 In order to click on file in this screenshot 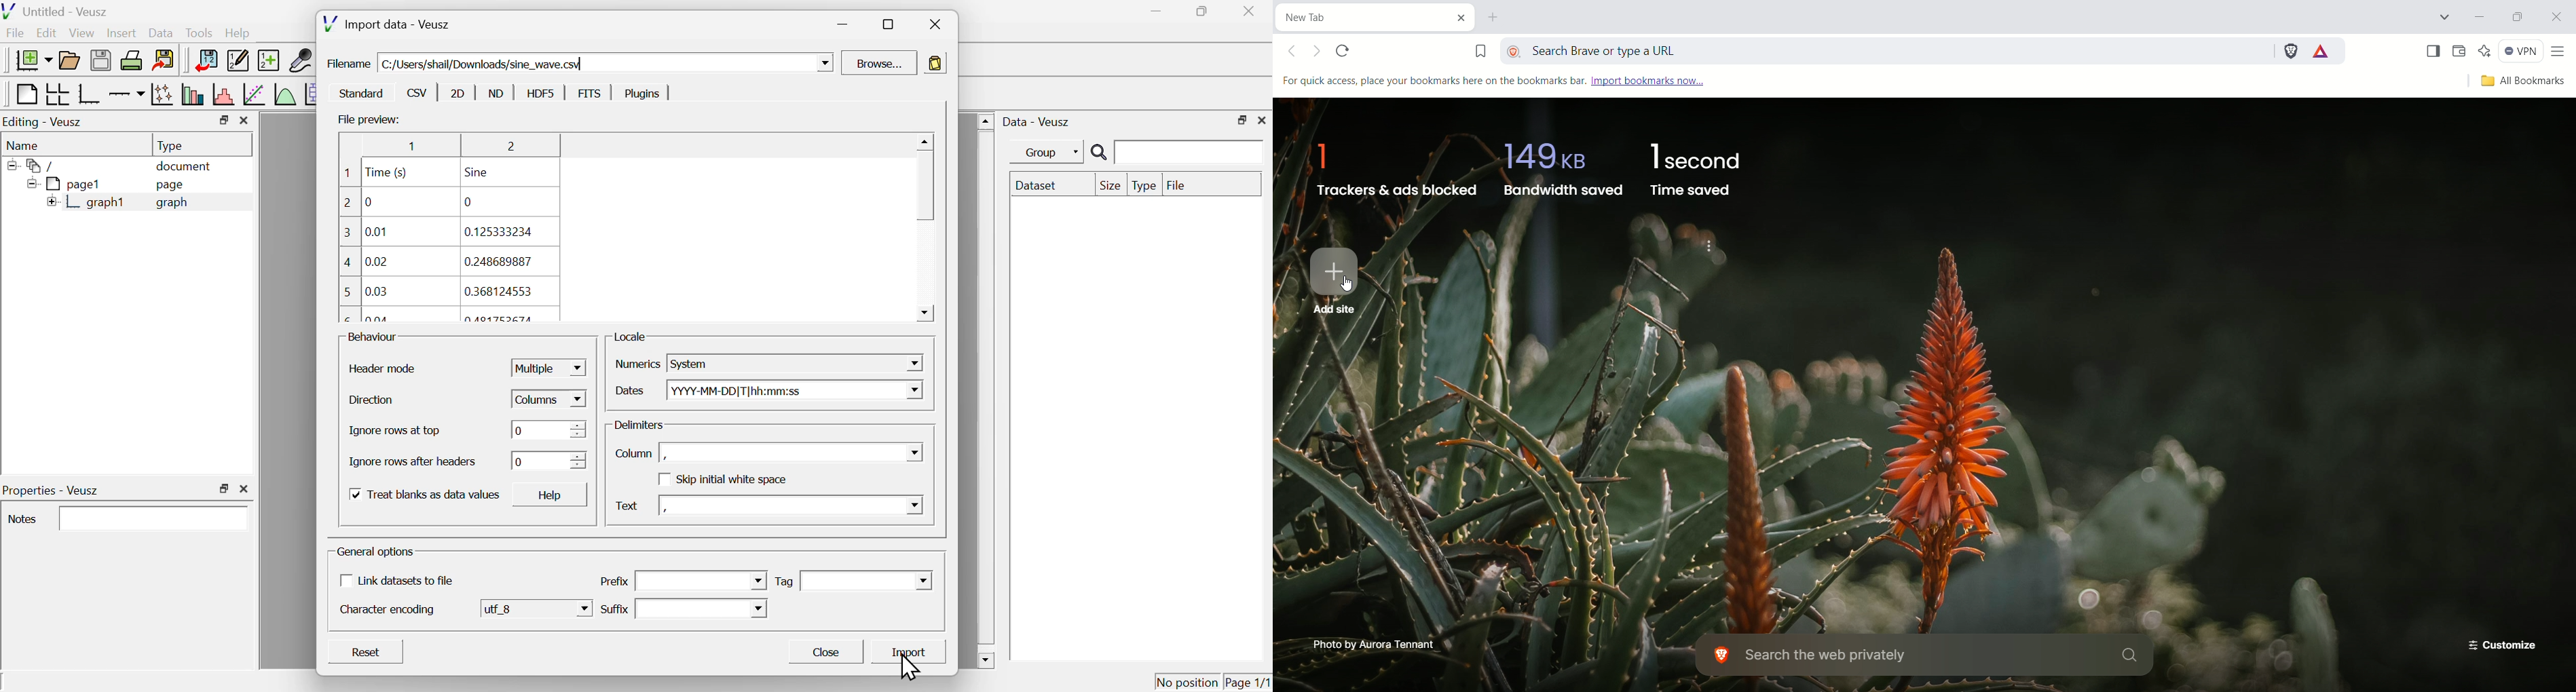, I will do `click(1177, 184)`.